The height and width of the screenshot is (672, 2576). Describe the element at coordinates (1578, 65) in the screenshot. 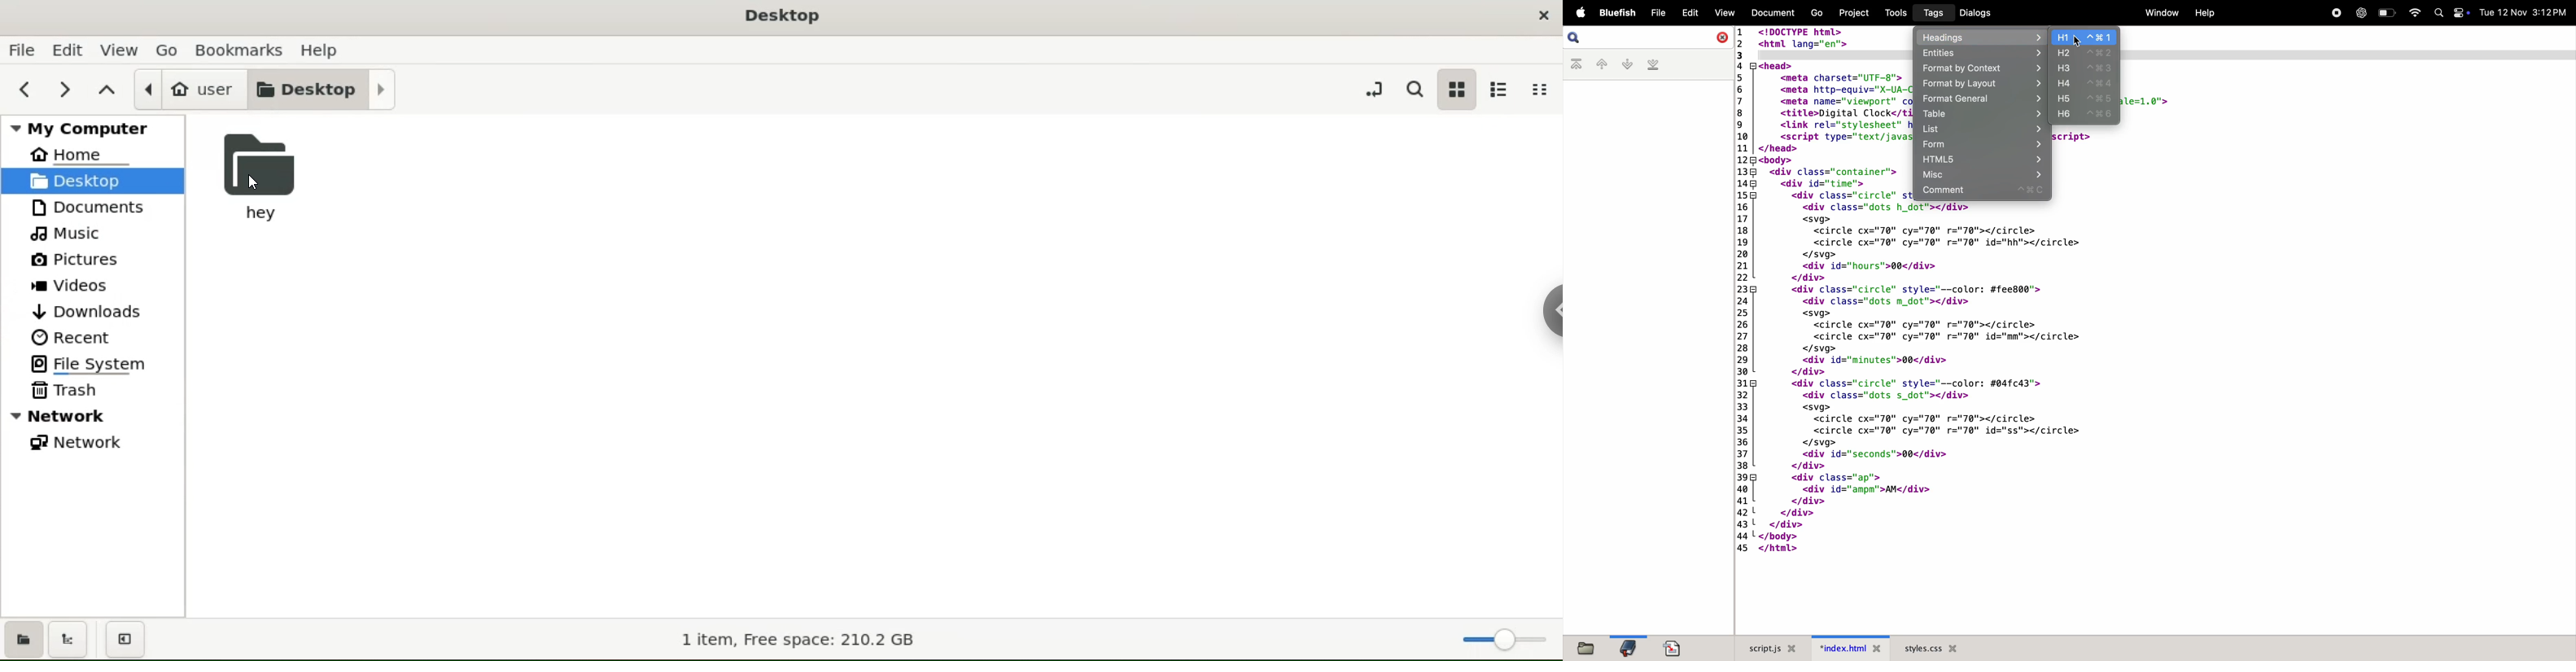

I see `first book mark` at that location.